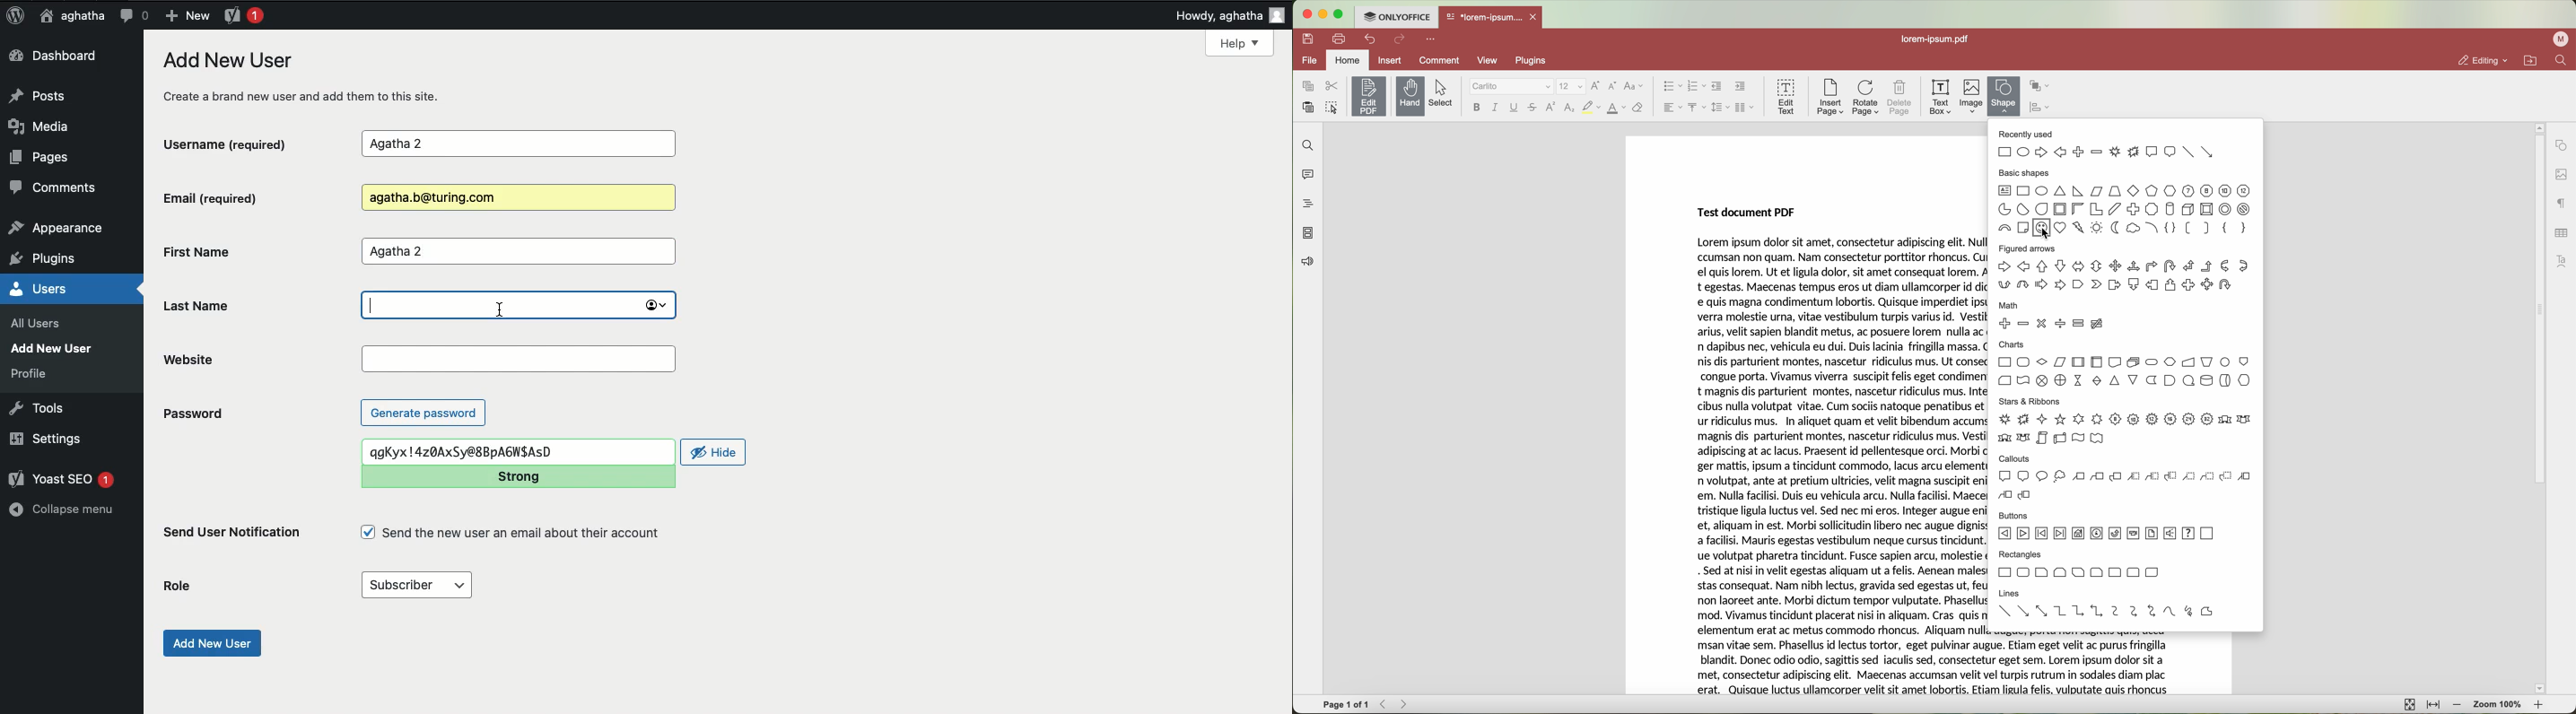 Image resolution: width=2576 pixels, height=728 pixels. Describe the element at coordinates (55, 190) in the screenshot. I see `Comments` at that location.